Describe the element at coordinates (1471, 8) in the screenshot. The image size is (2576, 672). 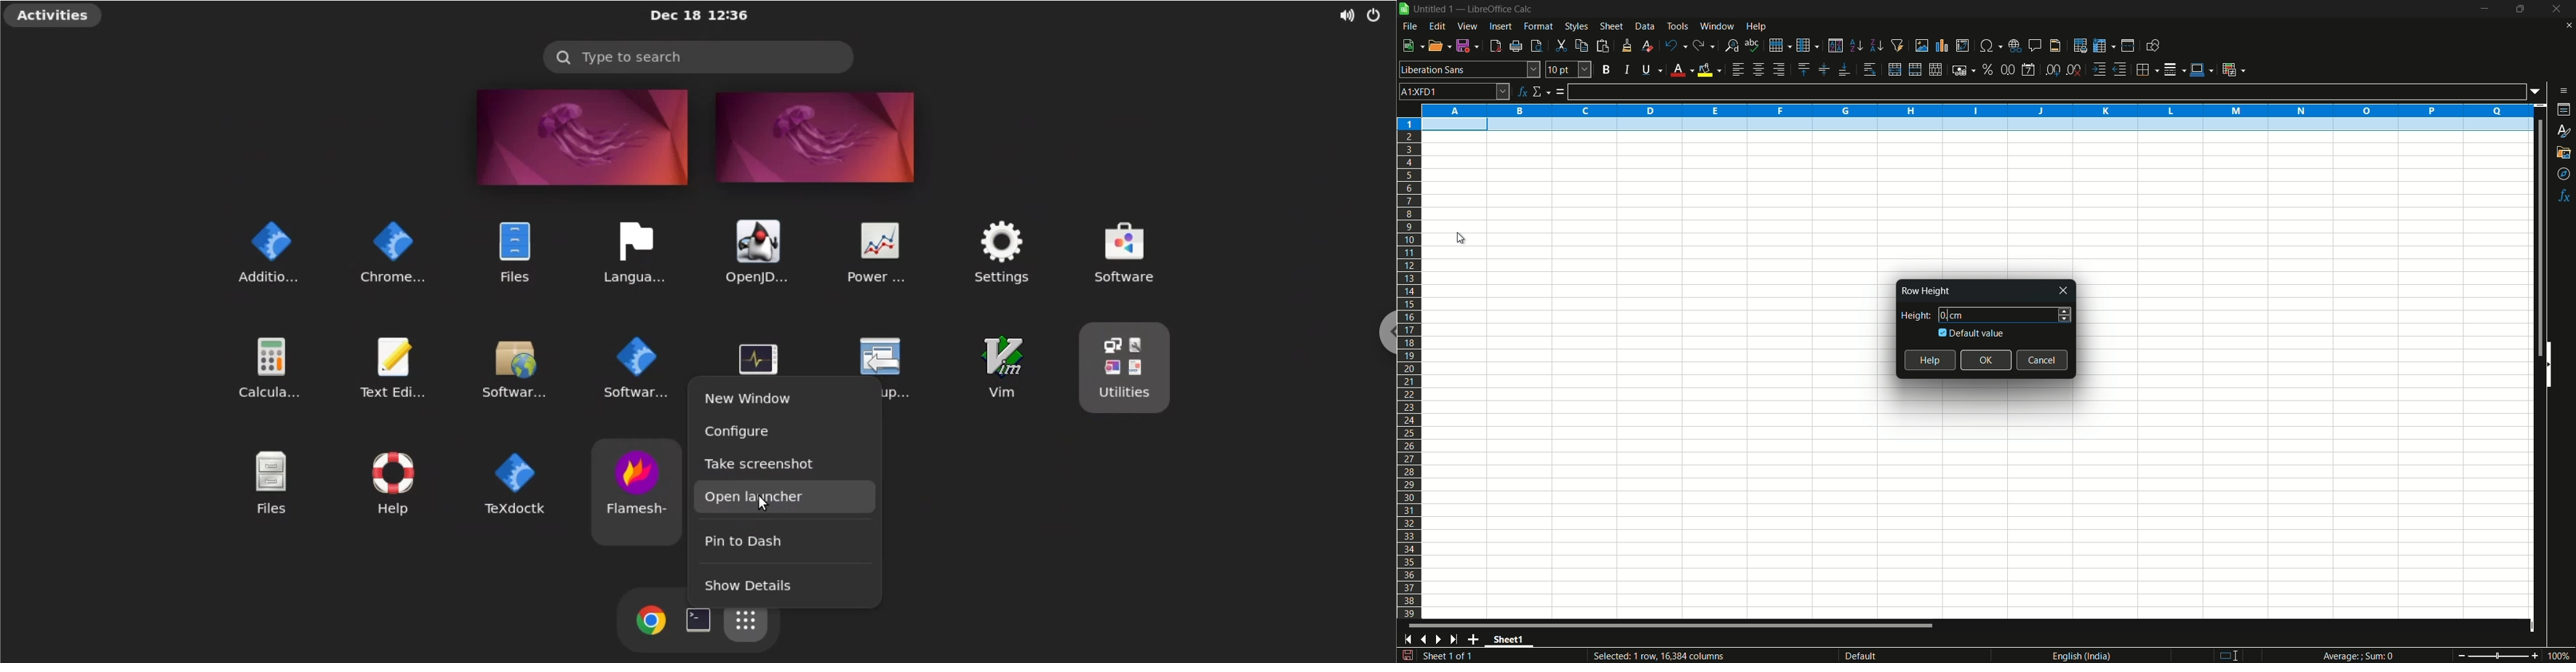
I see `| Untitled 1 — LibreOffice Calc` at that location.